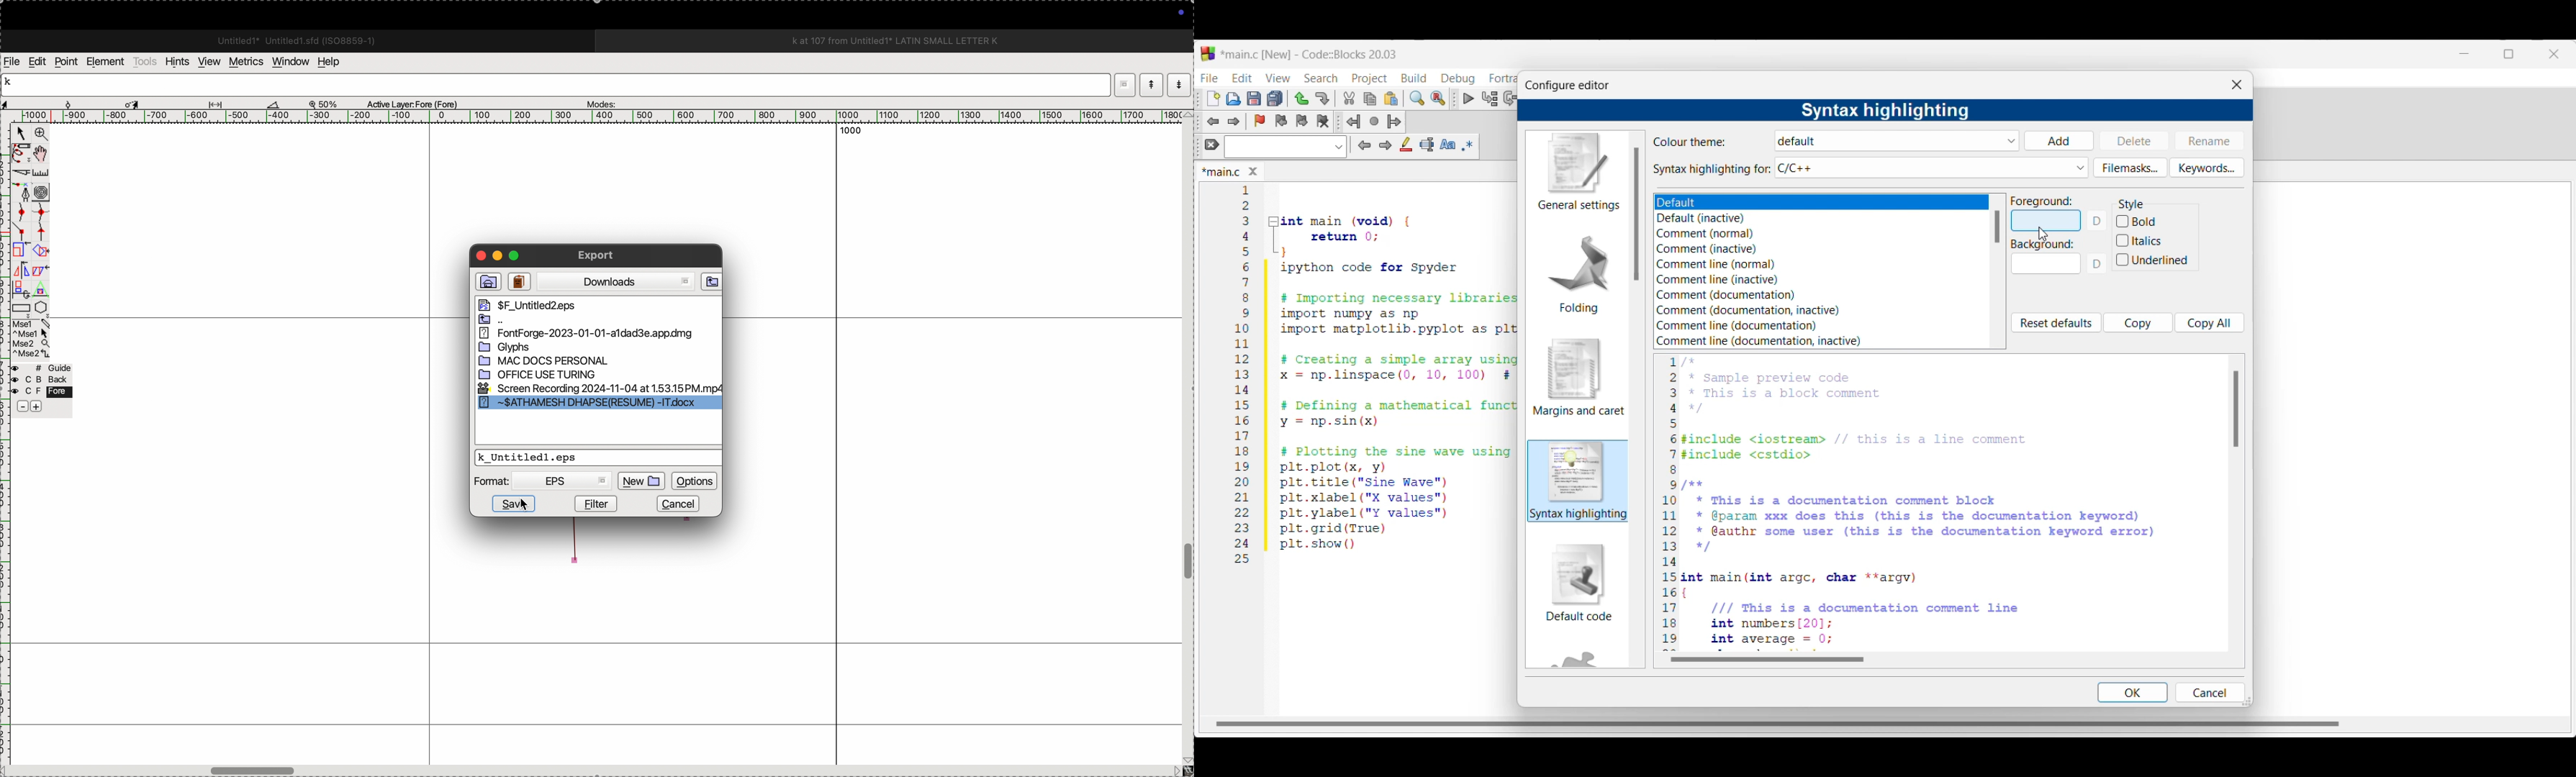  I want to click on $ utilites, so click(559, 305).